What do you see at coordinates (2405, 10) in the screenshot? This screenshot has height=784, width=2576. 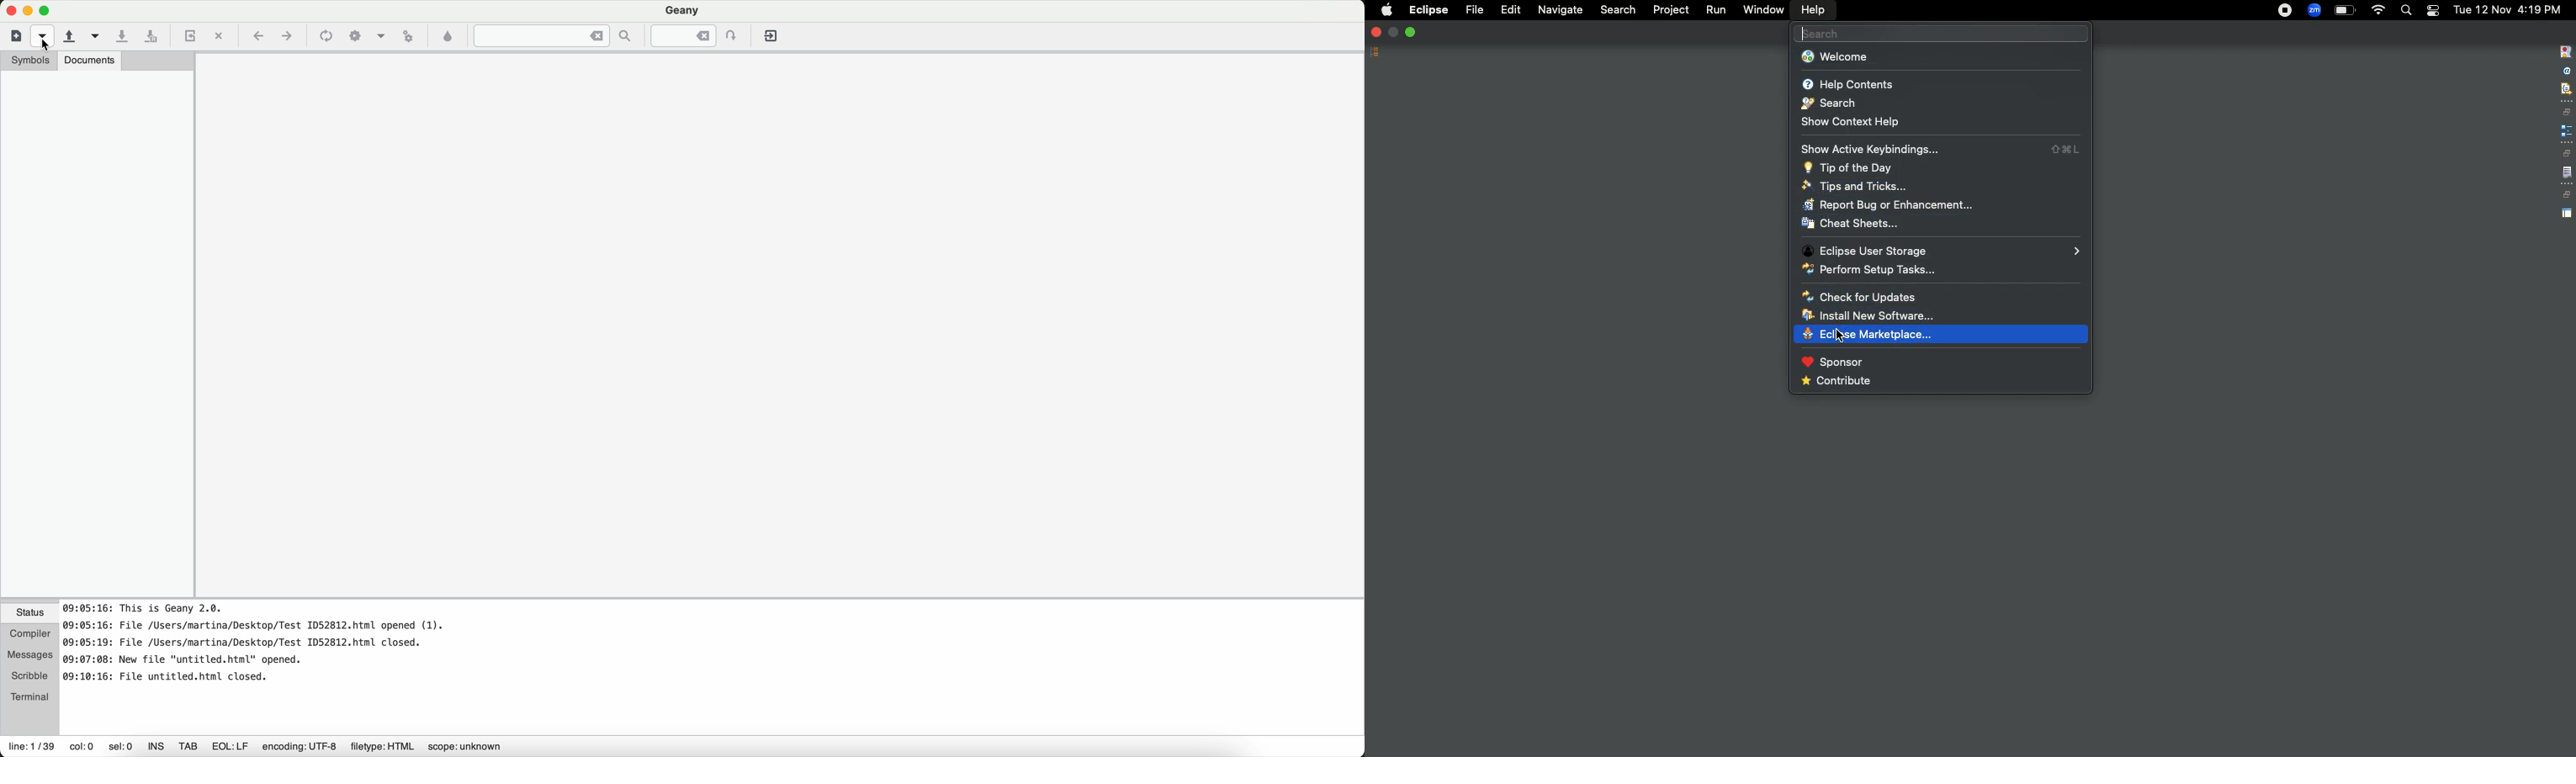 I see `Search` at bounding box center [2405, 10].